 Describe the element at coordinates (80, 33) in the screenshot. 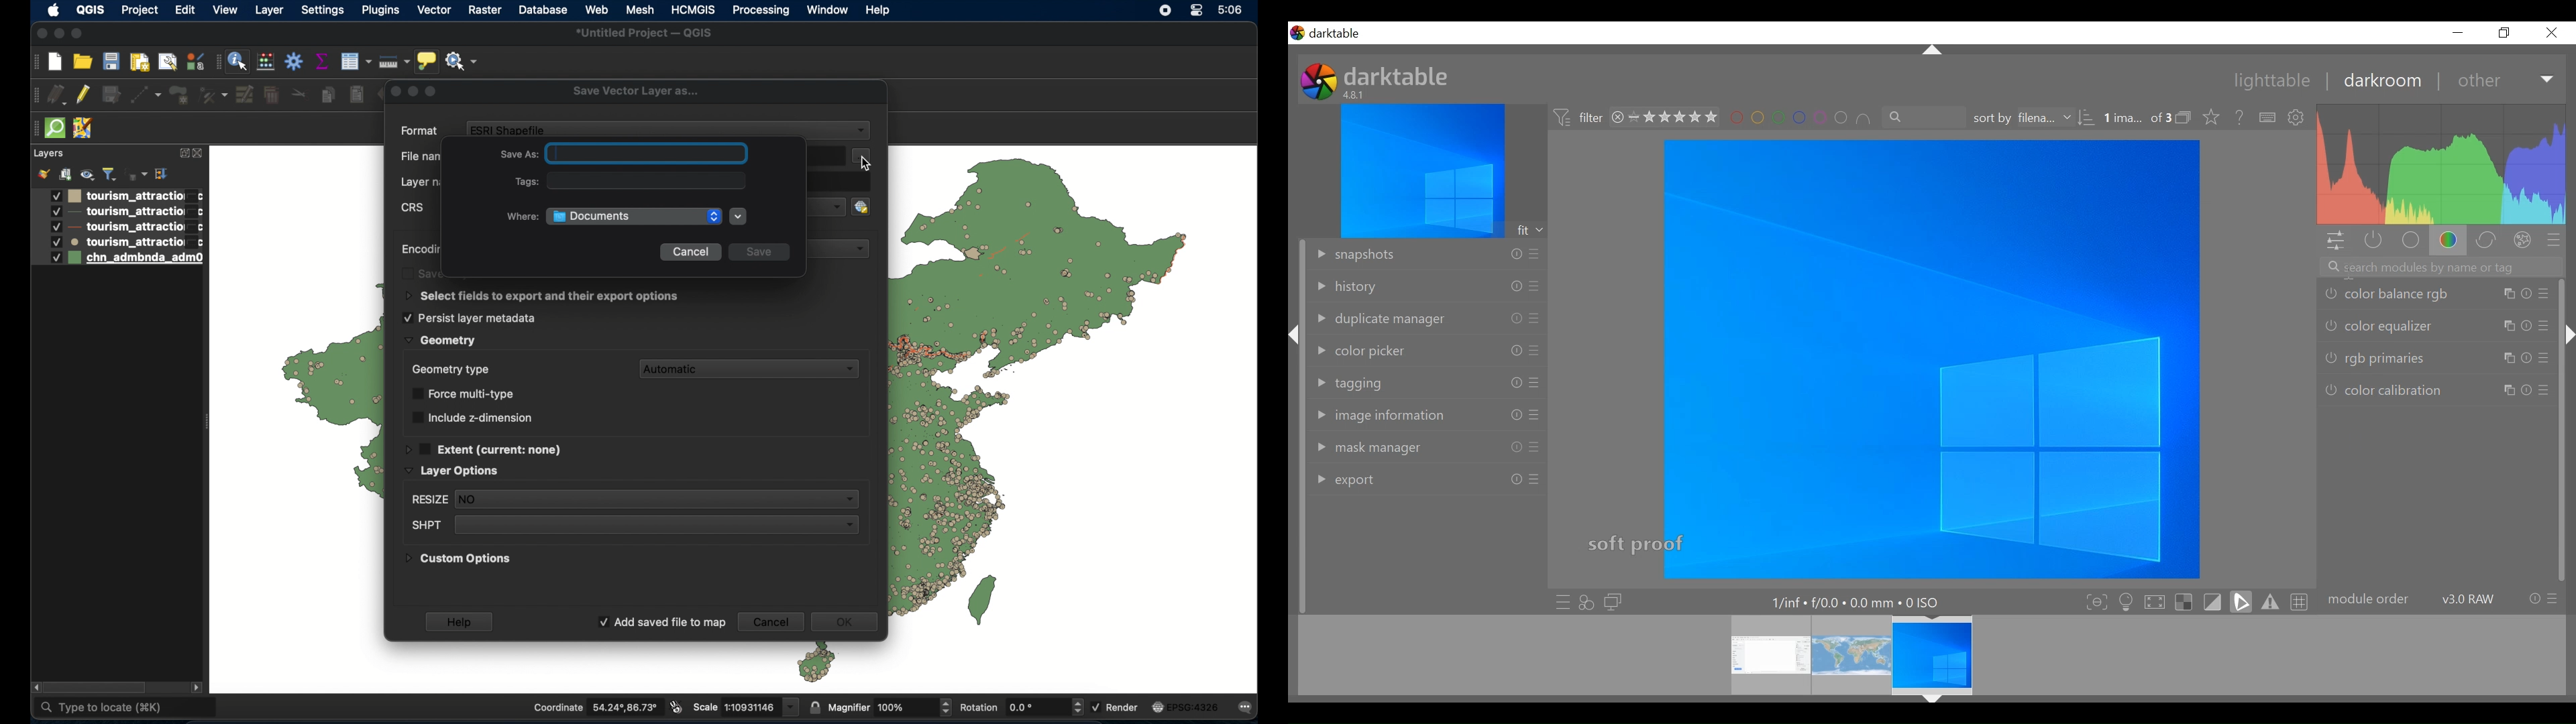

I see `maximize` at that location.